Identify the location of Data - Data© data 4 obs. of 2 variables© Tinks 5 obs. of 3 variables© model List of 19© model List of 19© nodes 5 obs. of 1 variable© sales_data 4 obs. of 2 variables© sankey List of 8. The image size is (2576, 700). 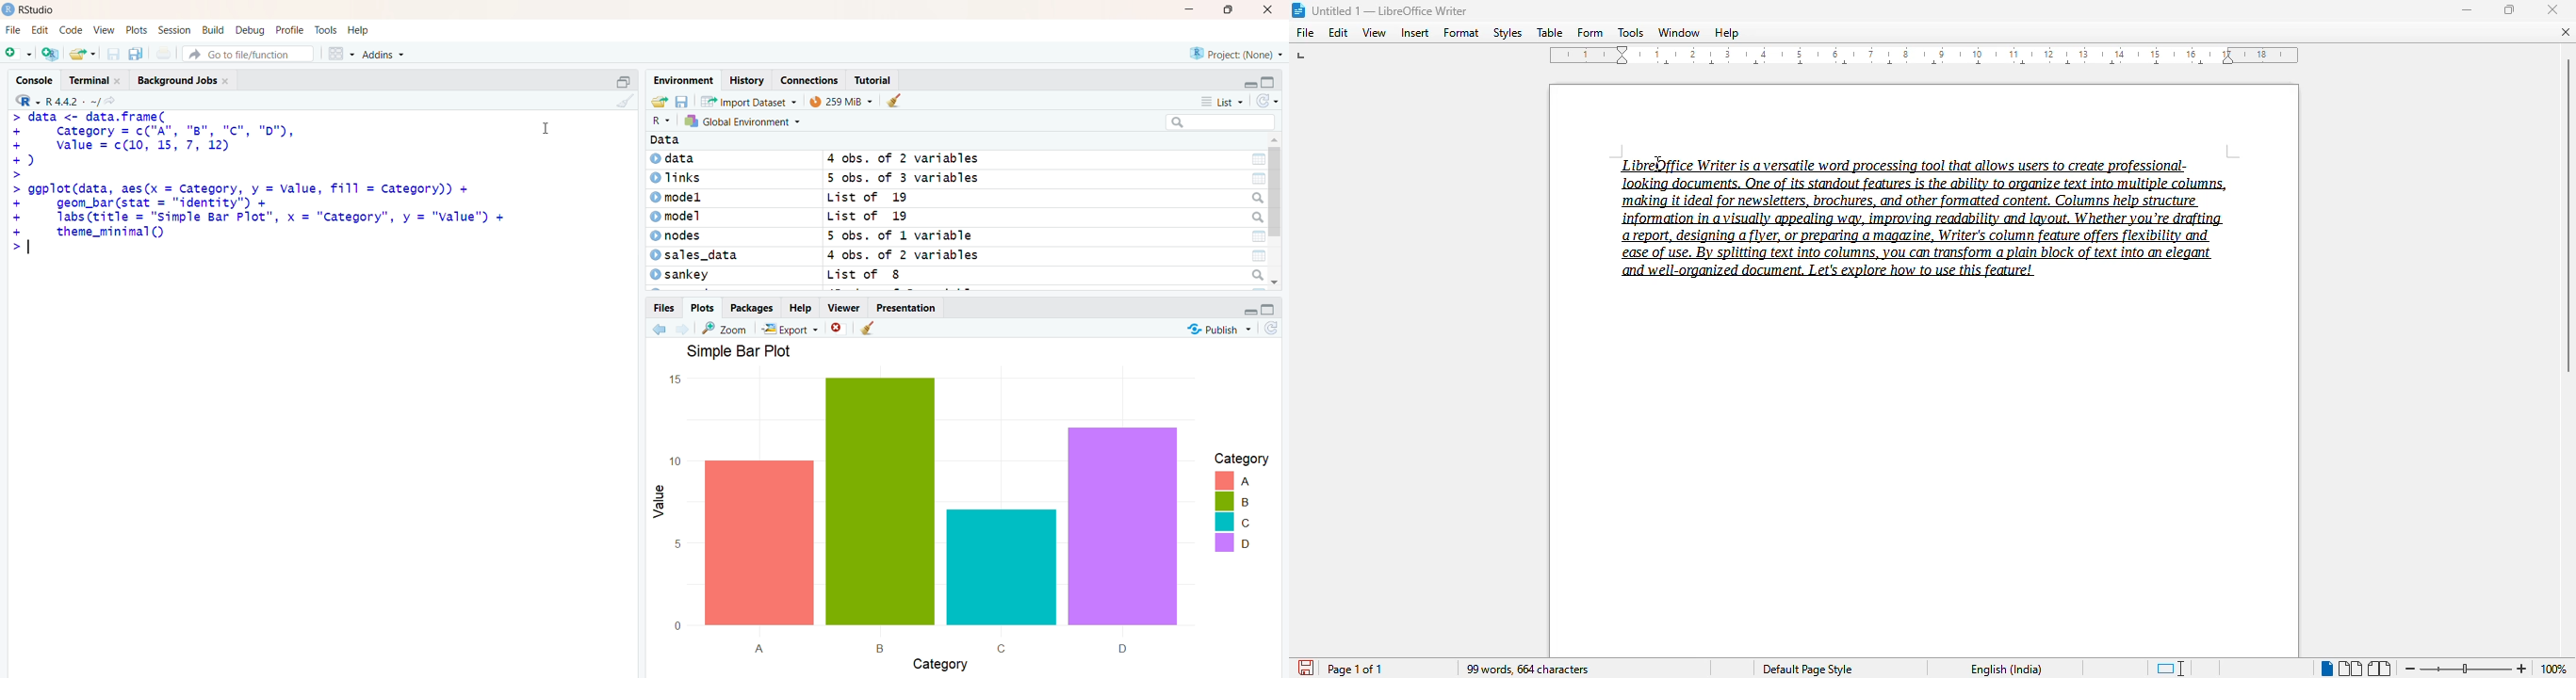
(955, 211).